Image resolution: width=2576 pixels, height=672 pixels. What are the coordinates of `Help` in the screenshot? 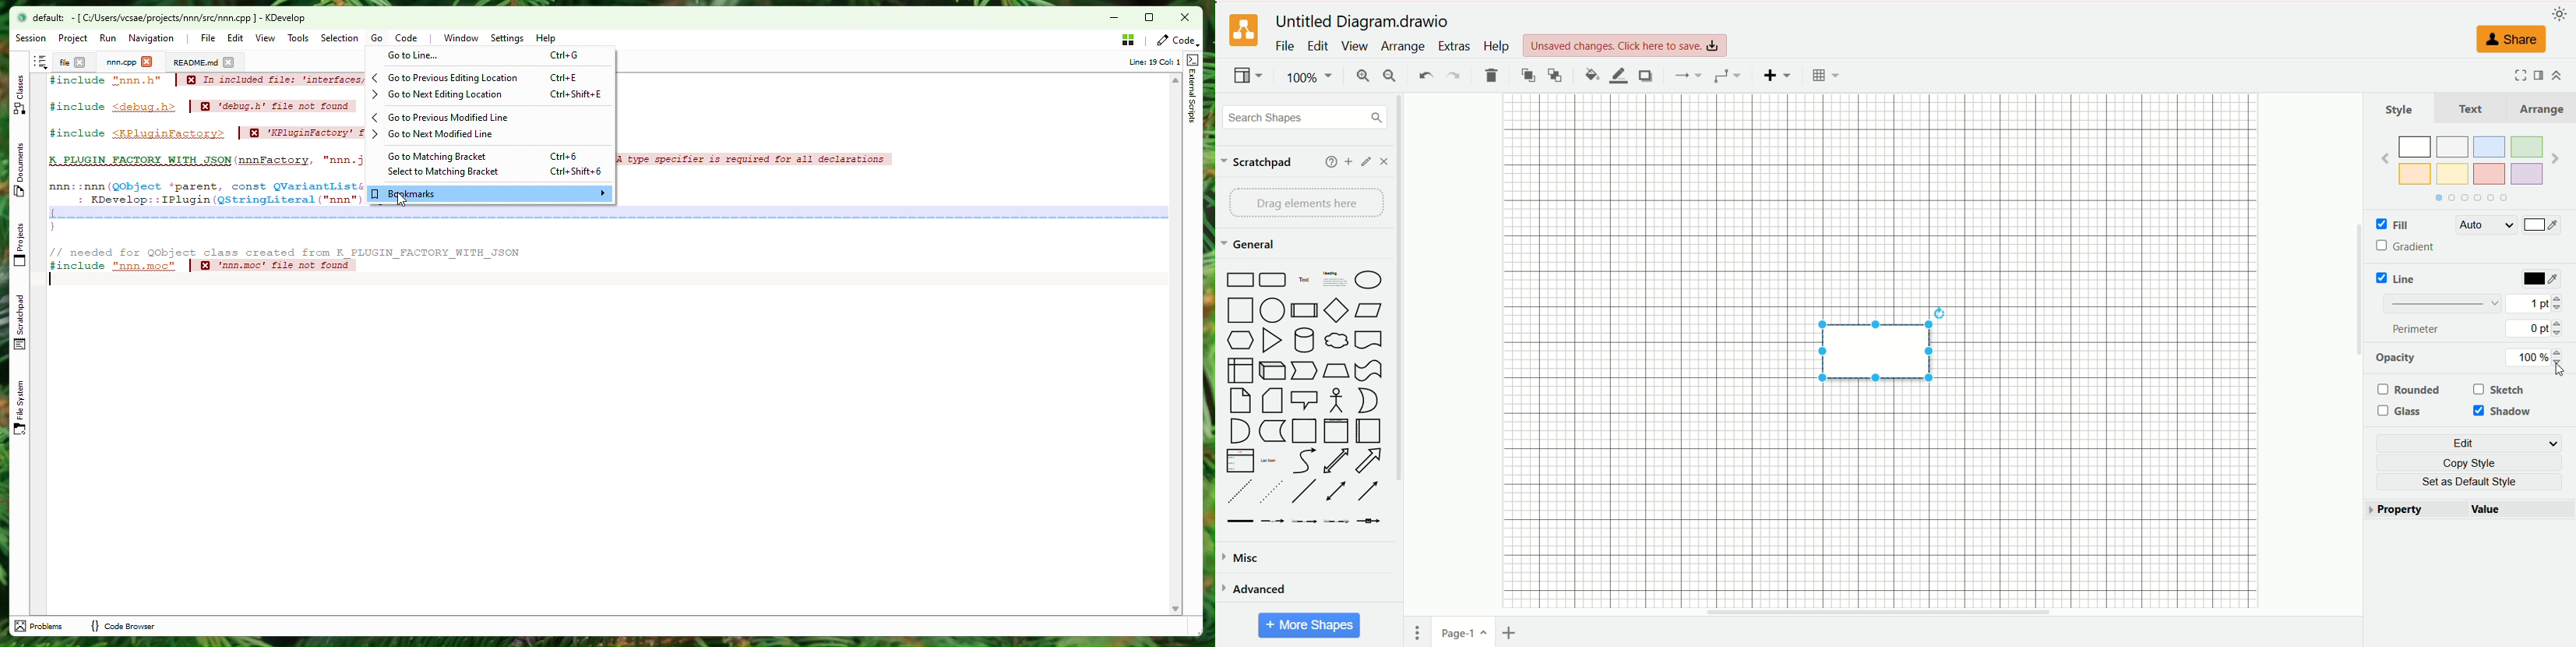 It's located at (547, 40).